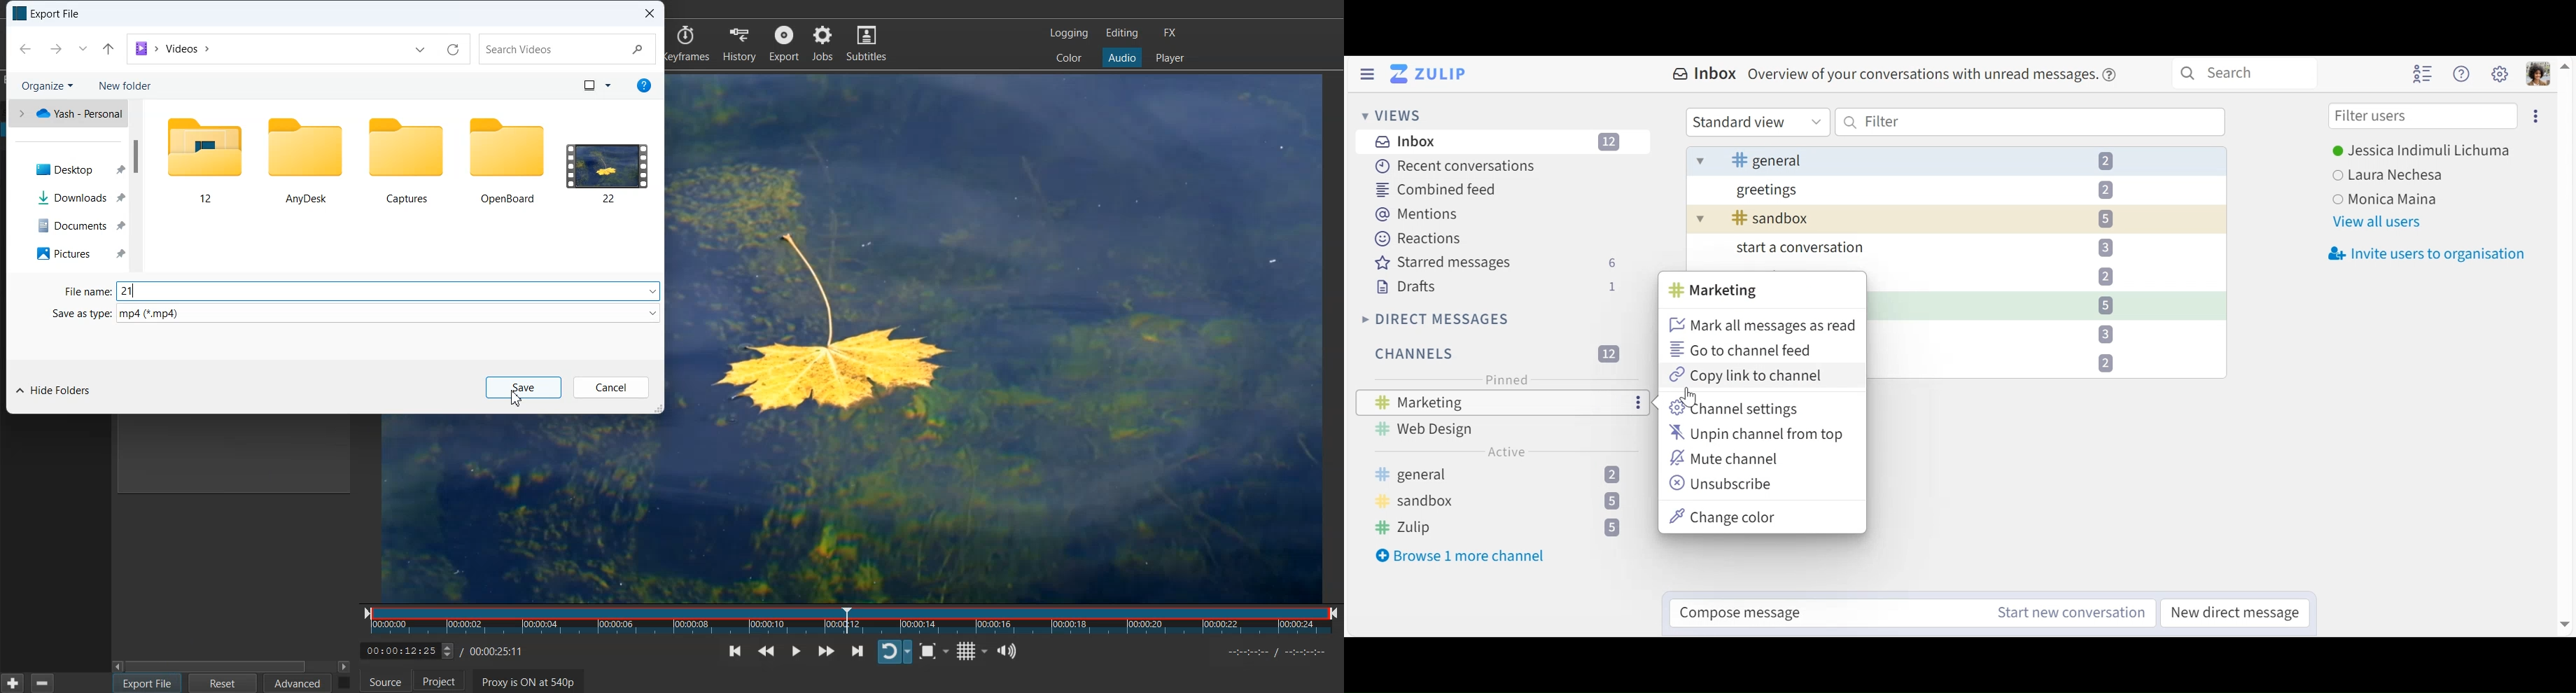  What do you see at coordinates (853, 621) in the screenshot?
I see `Slider` at bounding box center [853, 621].